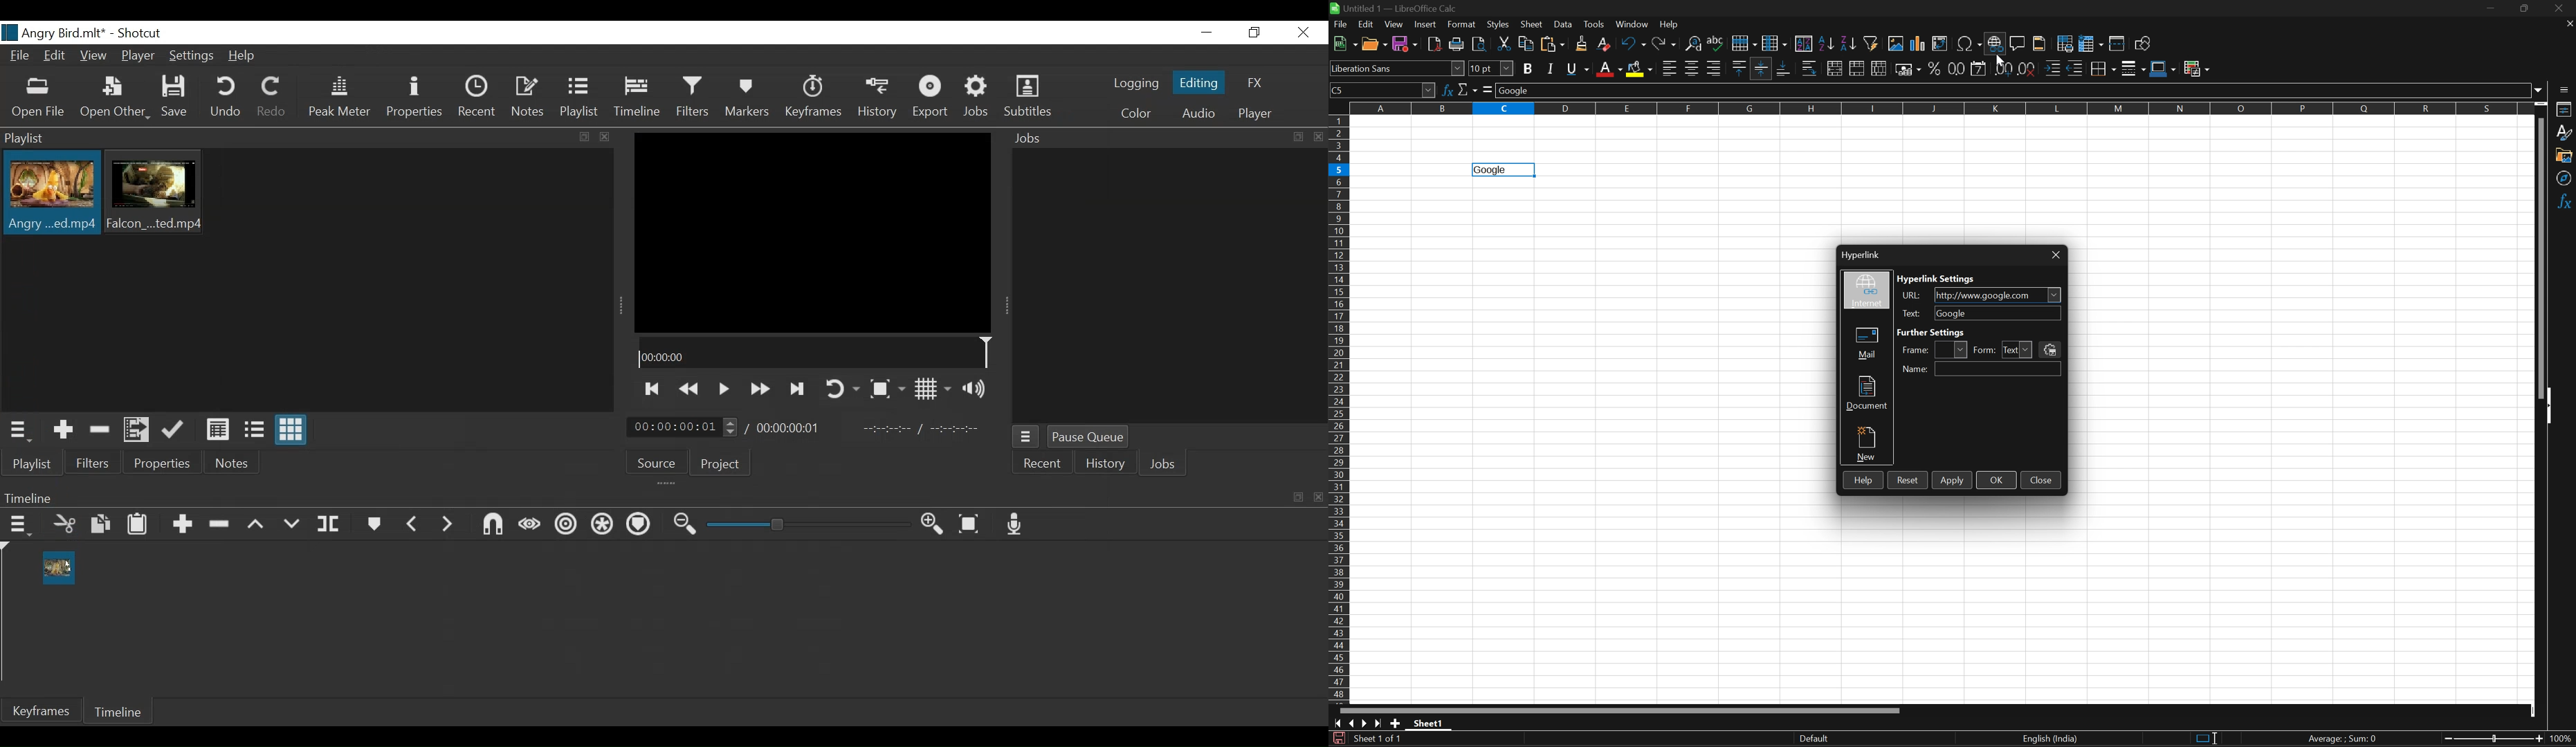 The height and width of the screenshot is (756, 2576). I want to click on Sheet 1 of 1, so click(1379, 740).